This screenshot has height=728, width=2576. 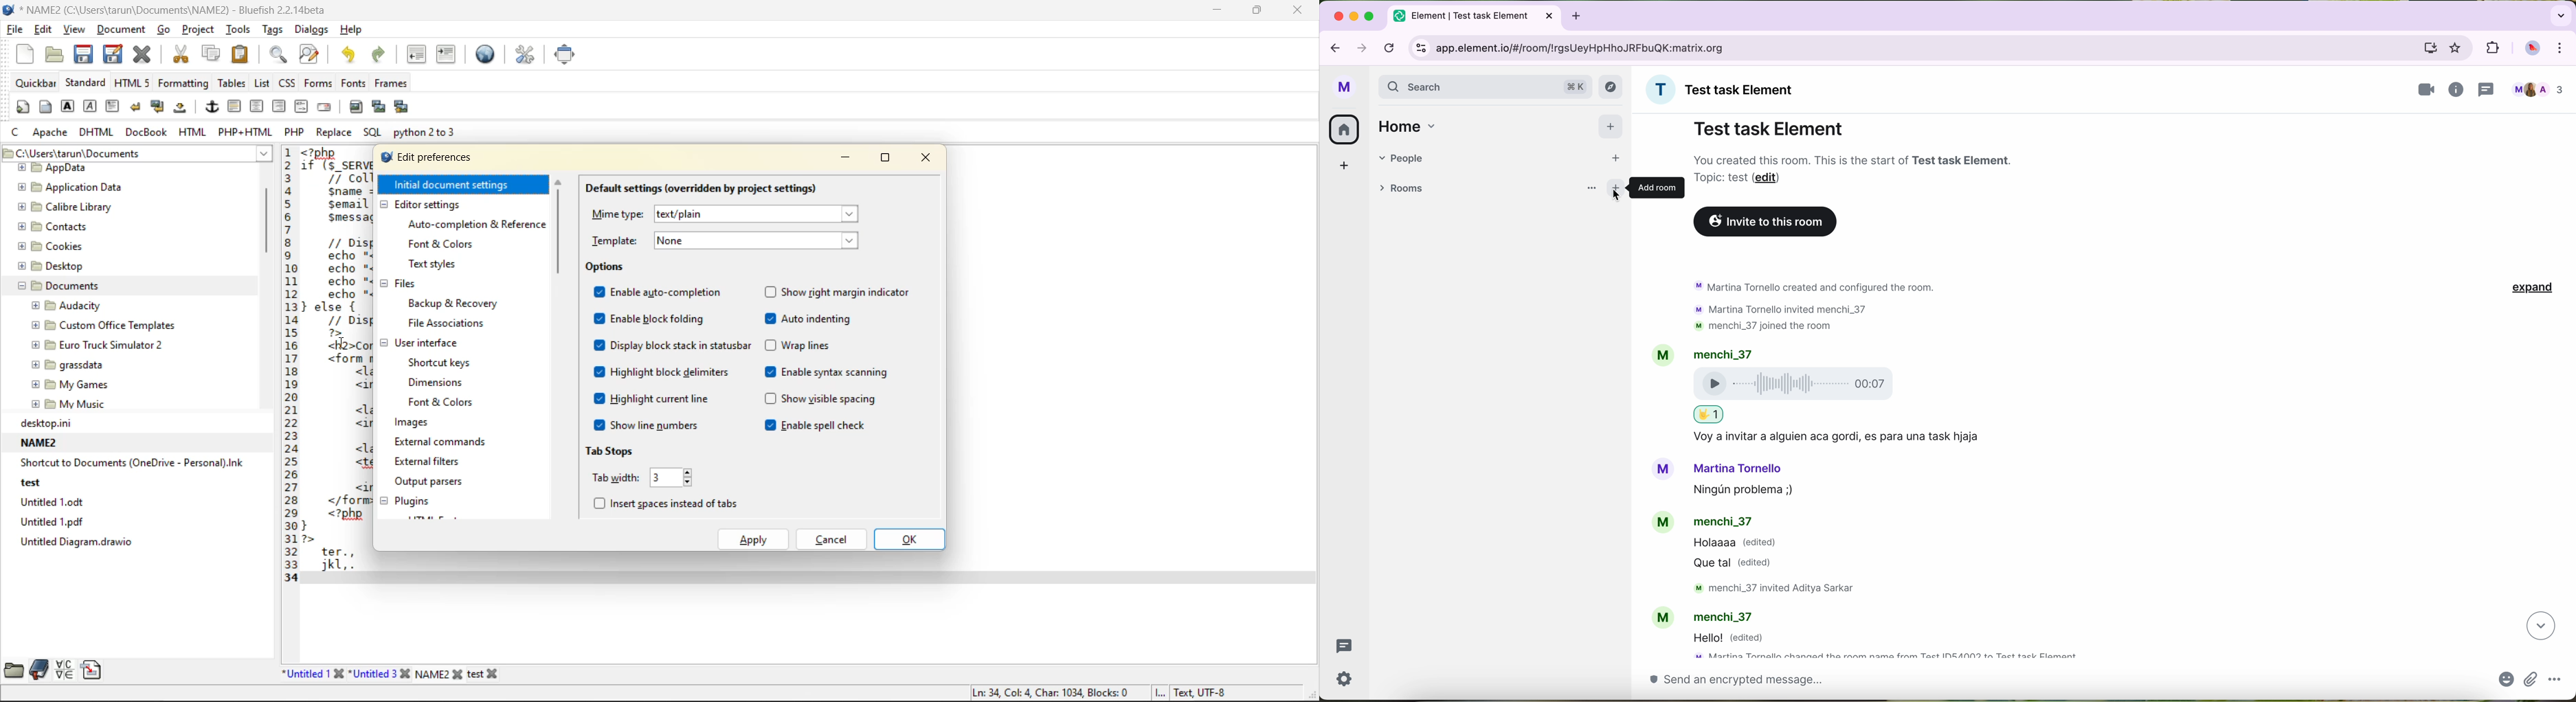 What do you see at coordinates (930, 157) in the screenshot?
I see `close` at bounding box center [930, 157].